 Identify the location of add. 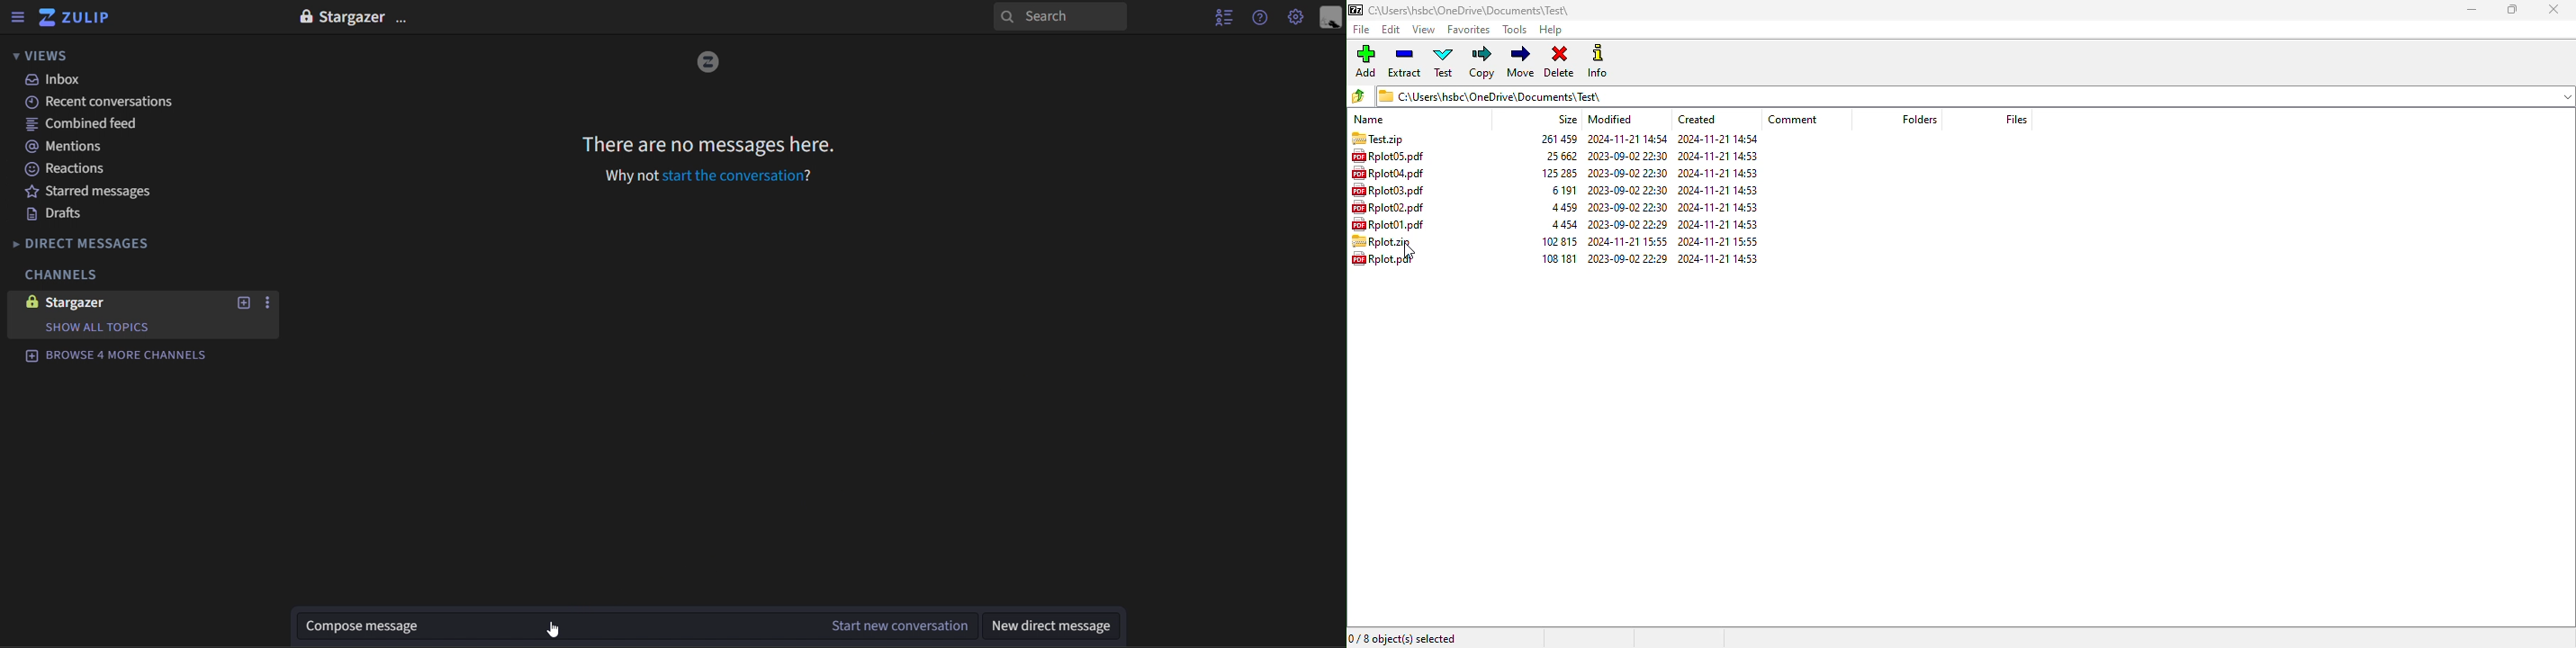
(1365, 59).